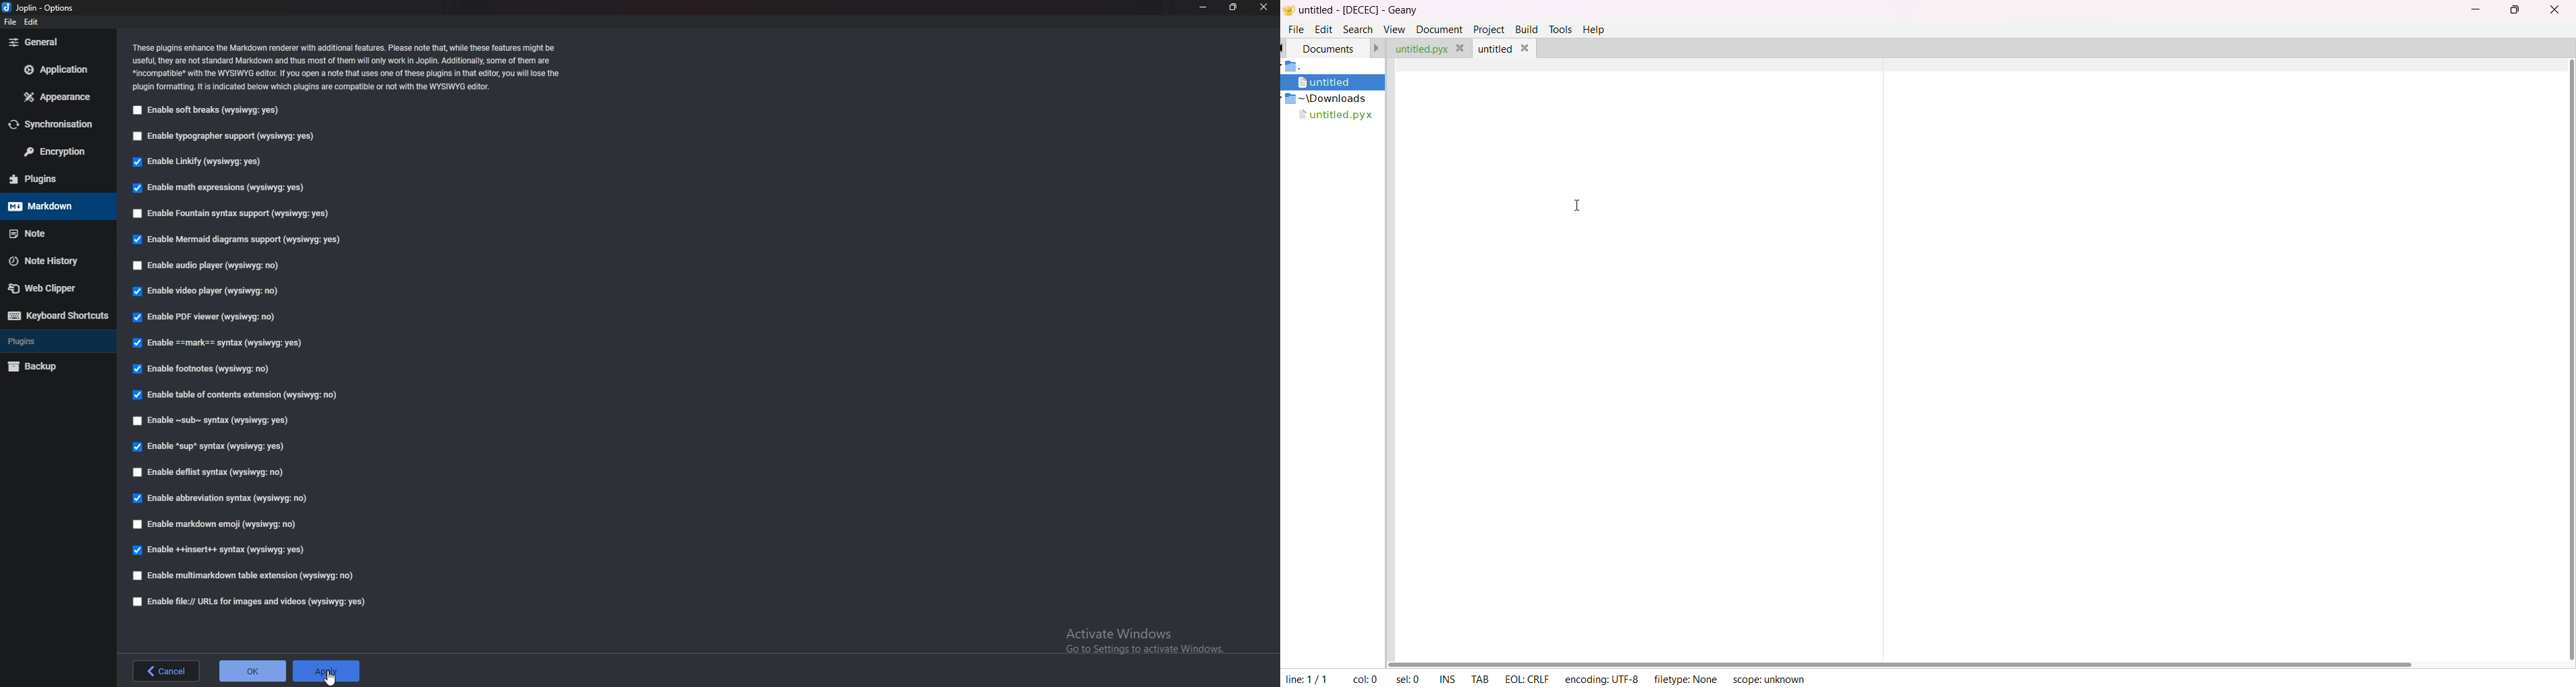  What do you see at coordinates (1233, 7) in the screenshot?
I see `resize` at bounding box center [1233, 7].